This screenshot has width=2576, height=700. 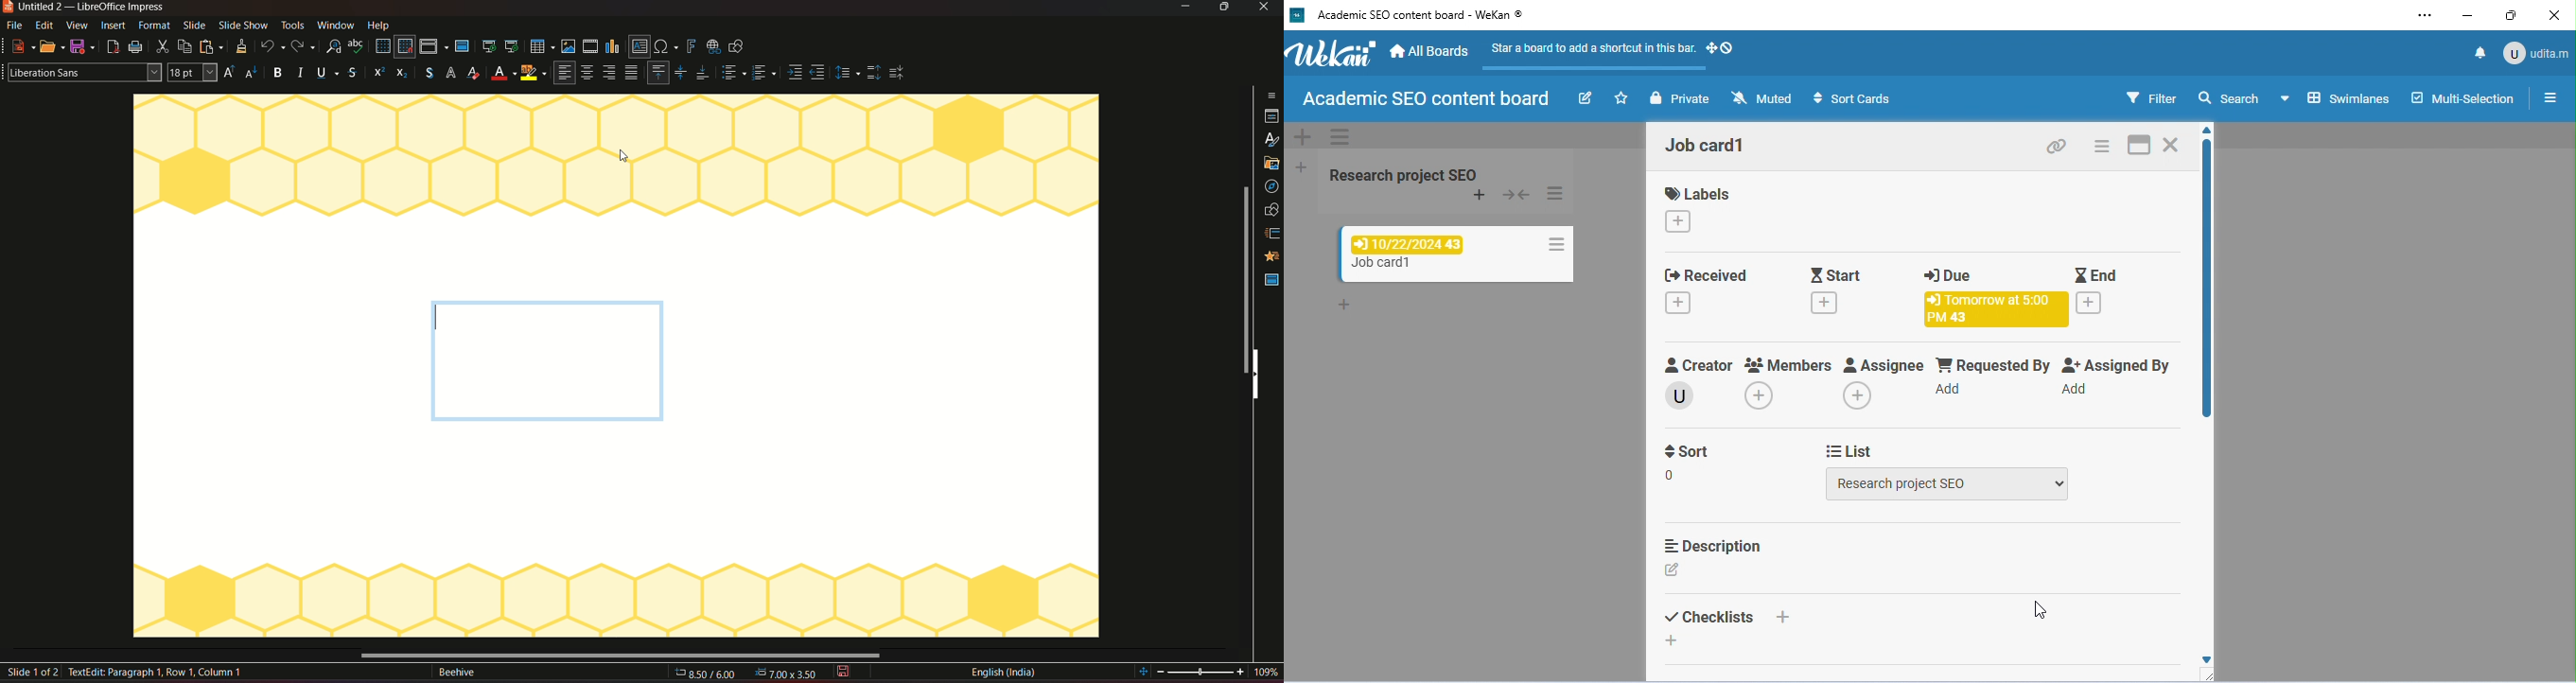 I want to click on open or close side bar, so click(x=2546, y=99).